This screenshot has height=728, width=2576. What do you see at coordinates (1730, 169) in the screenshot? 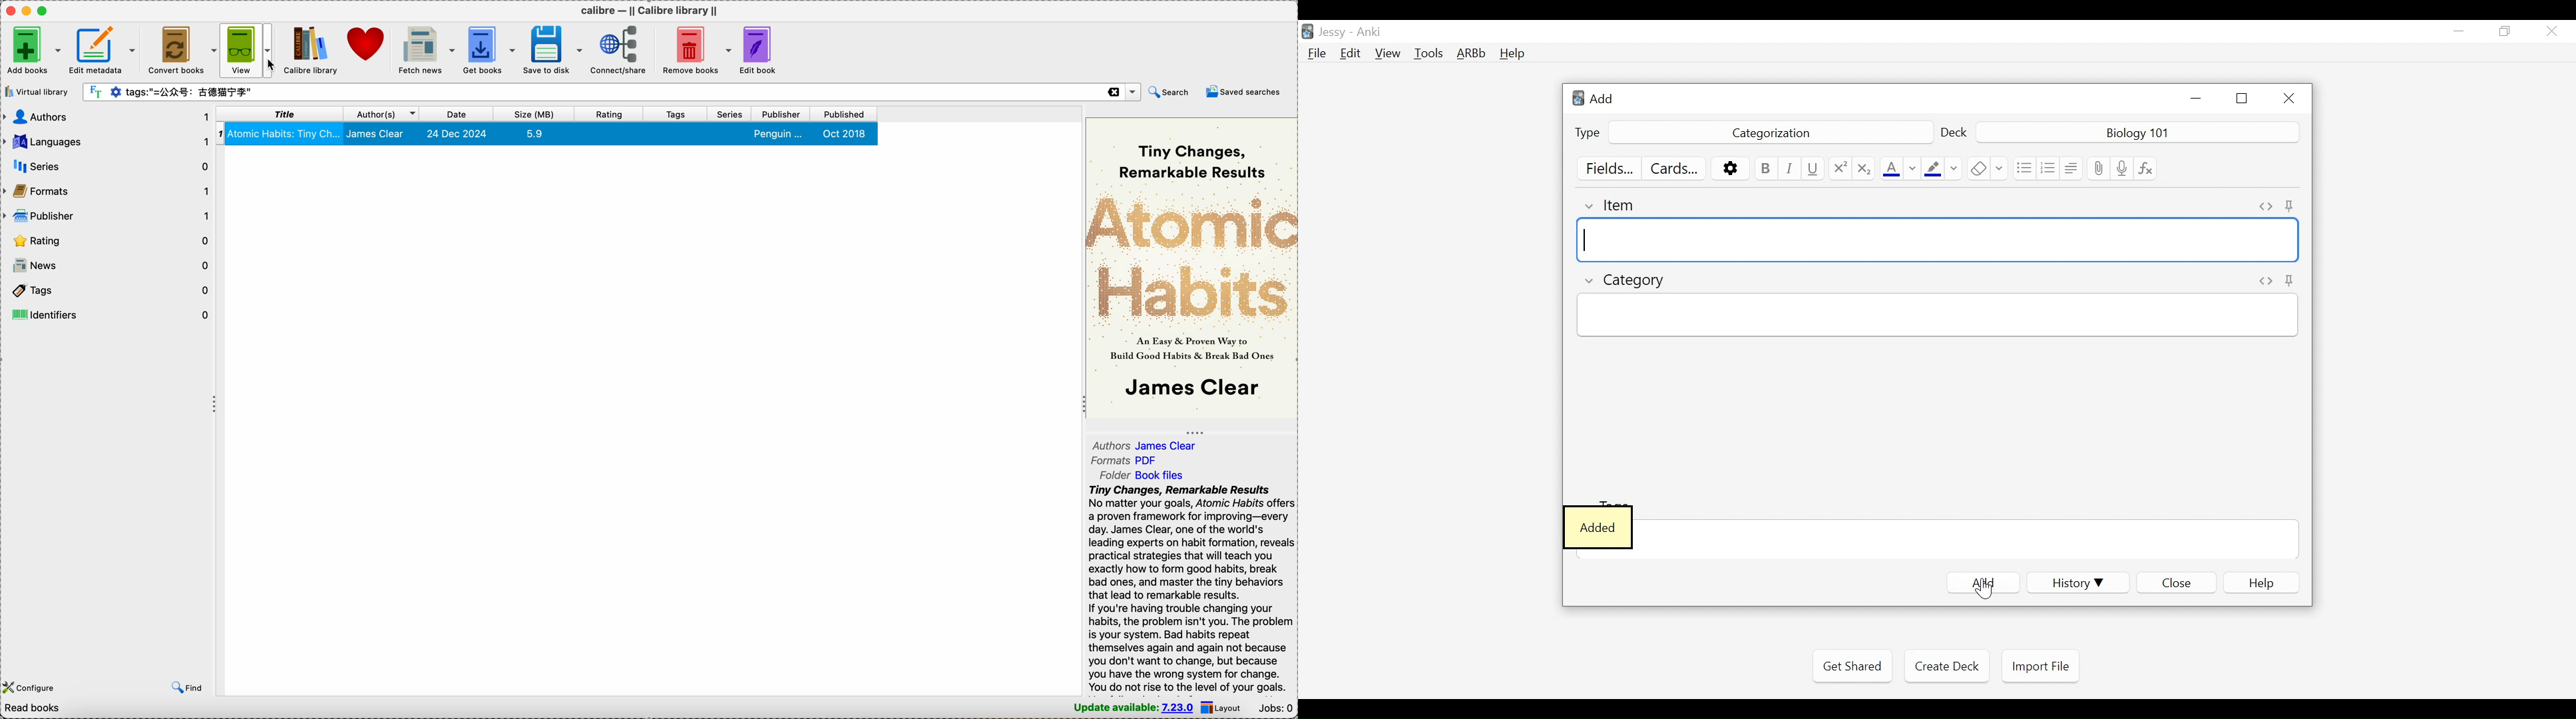
I see `Options` at bounding box center [1730, 169].